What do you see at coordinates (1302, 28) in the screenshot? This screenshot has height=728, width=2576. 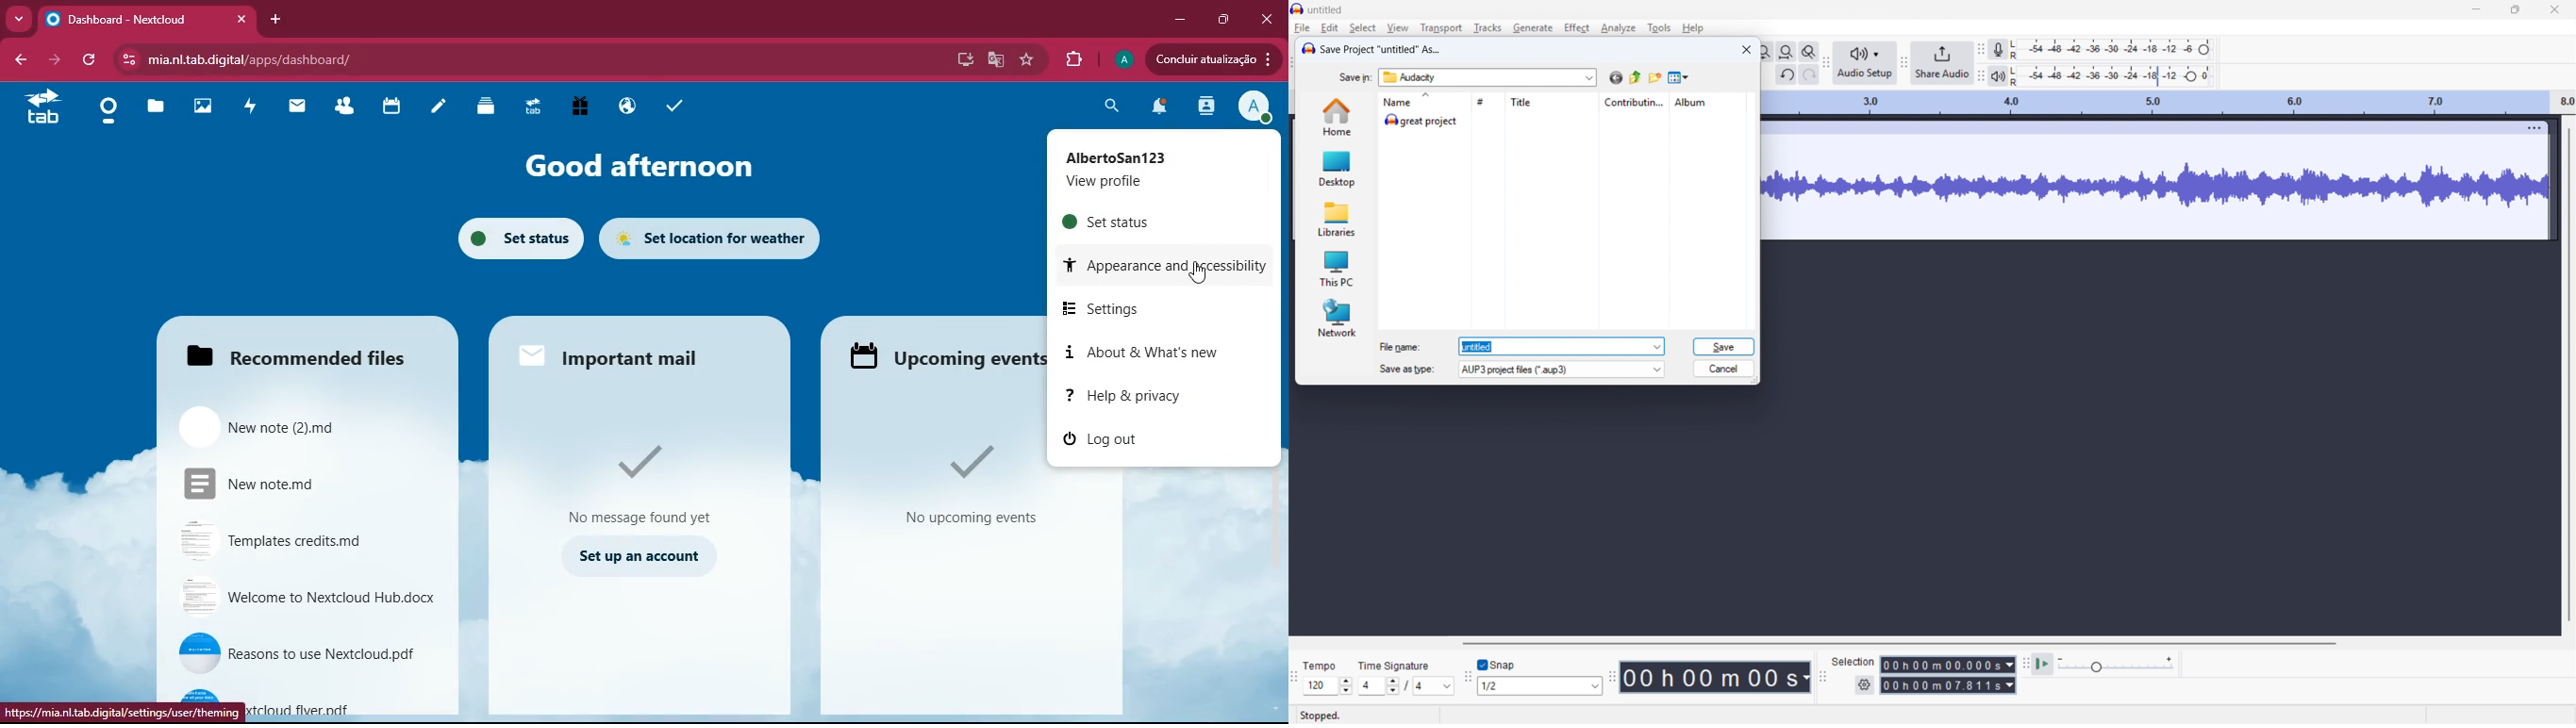 I see `file` at bounding box center [1302, 28].